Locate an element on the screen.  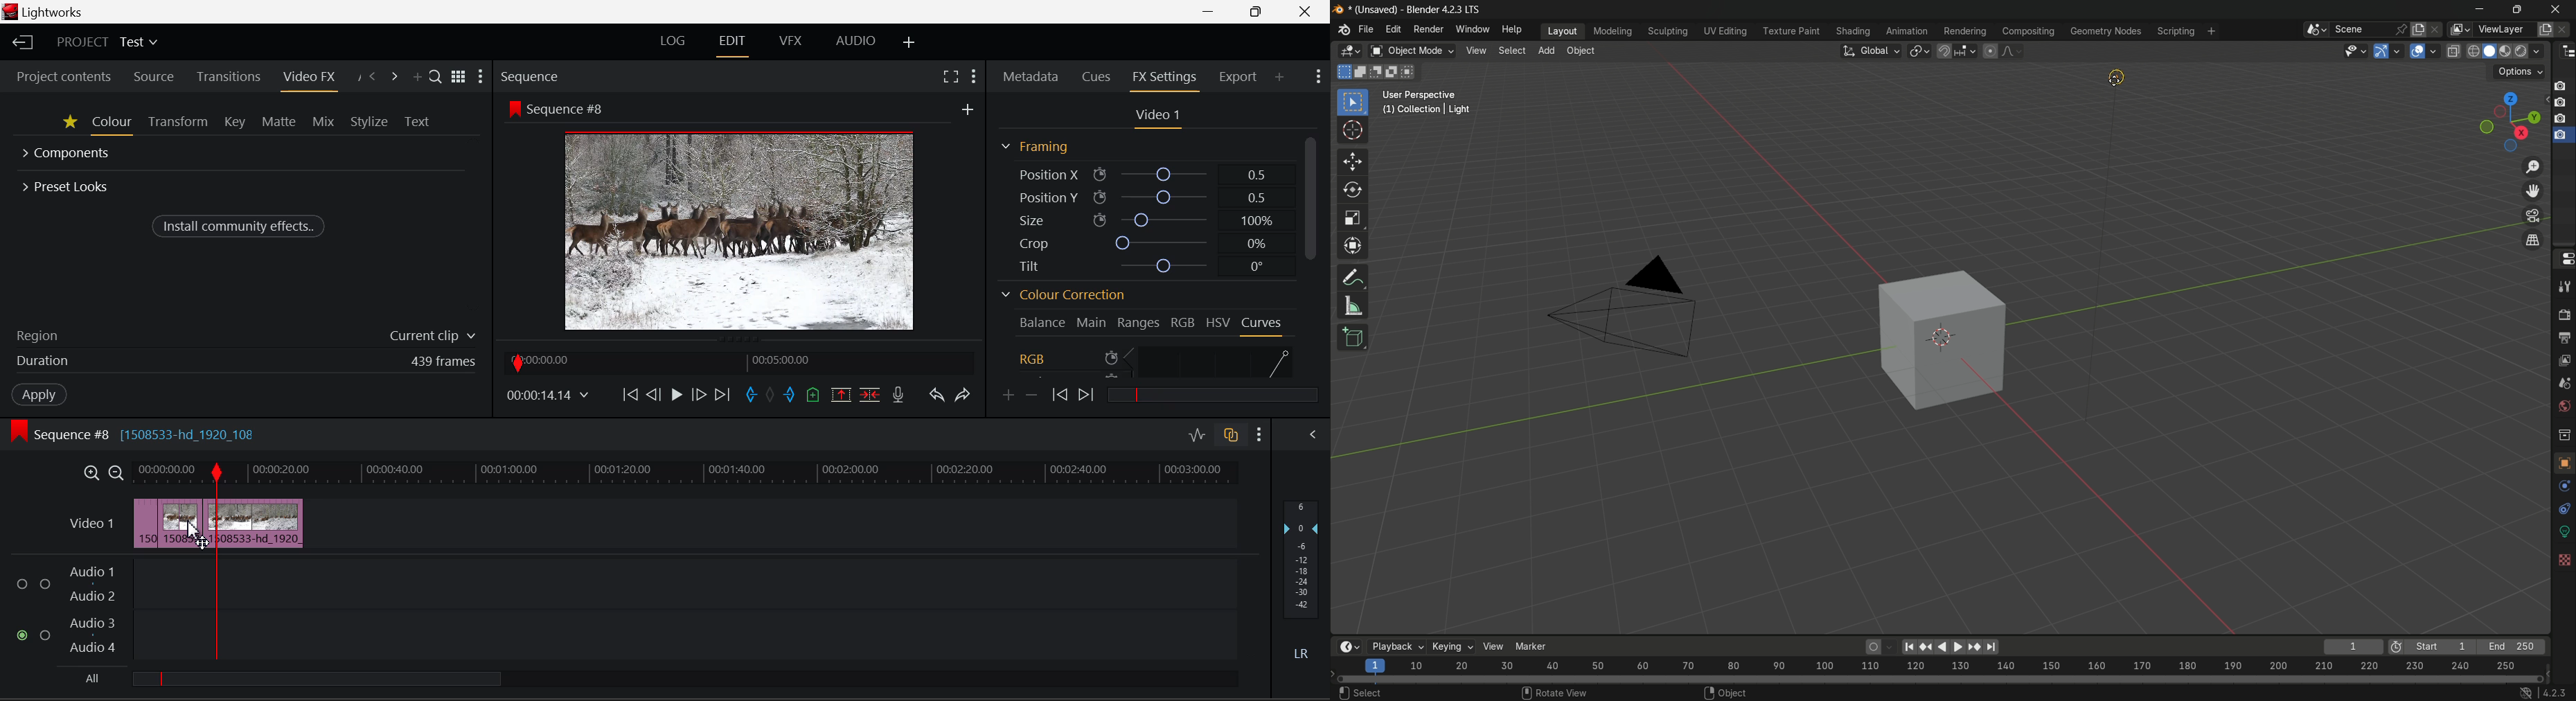
switch current view is located at coordinates (2530, 240).